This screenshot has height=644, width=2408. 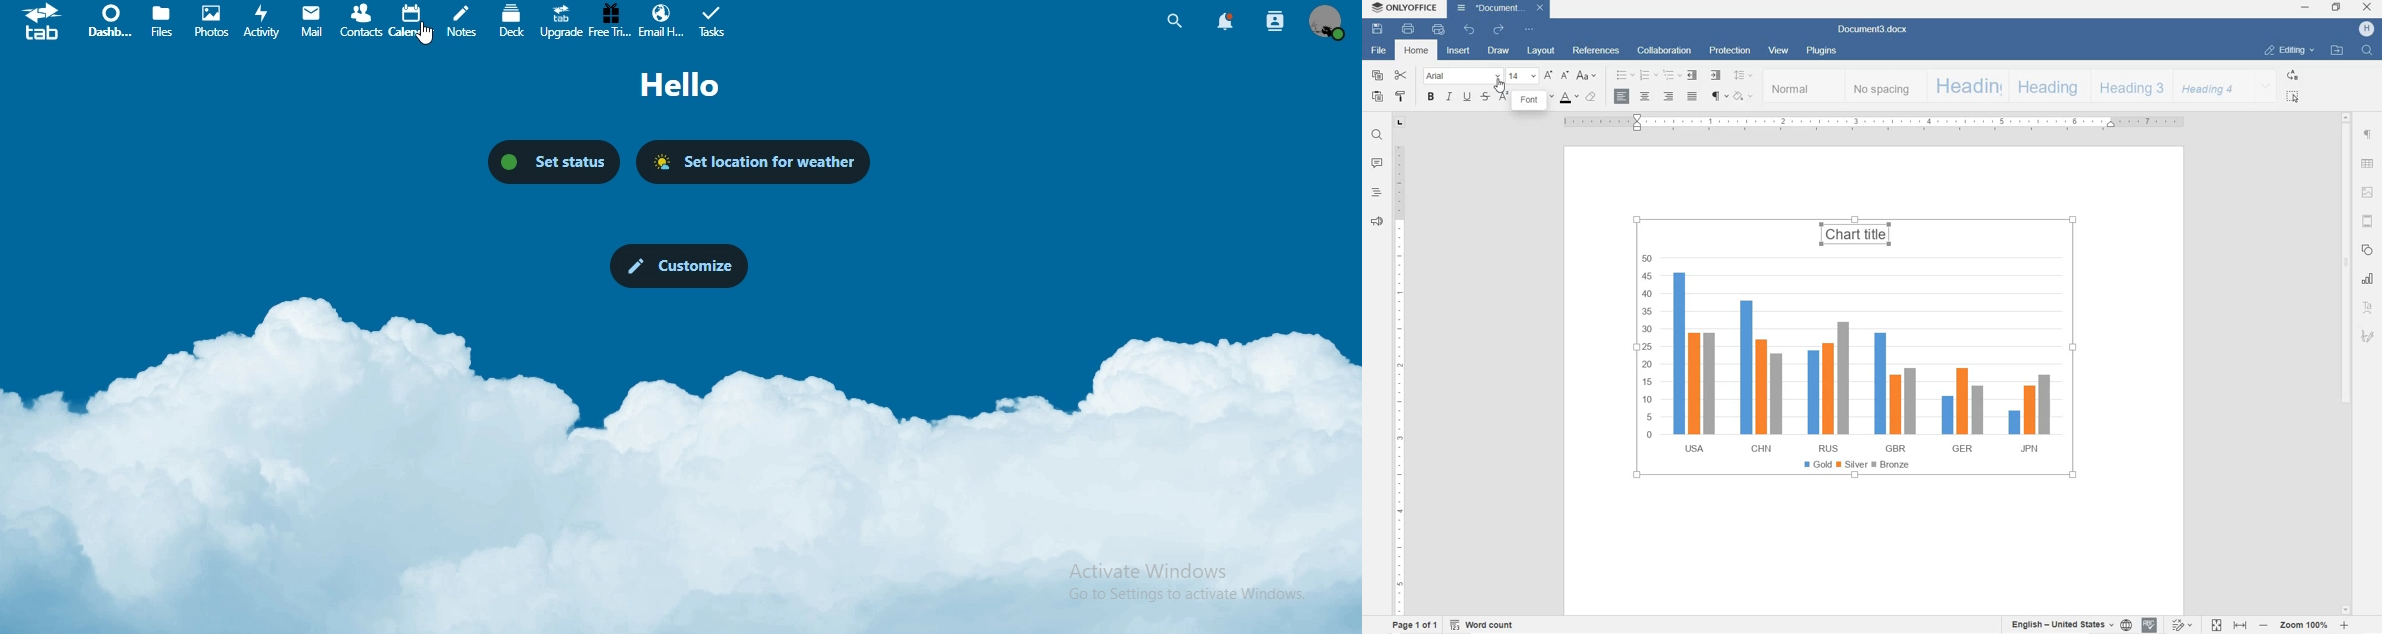 I want to click on FONT COLOR, so click(x=1569, y=98).